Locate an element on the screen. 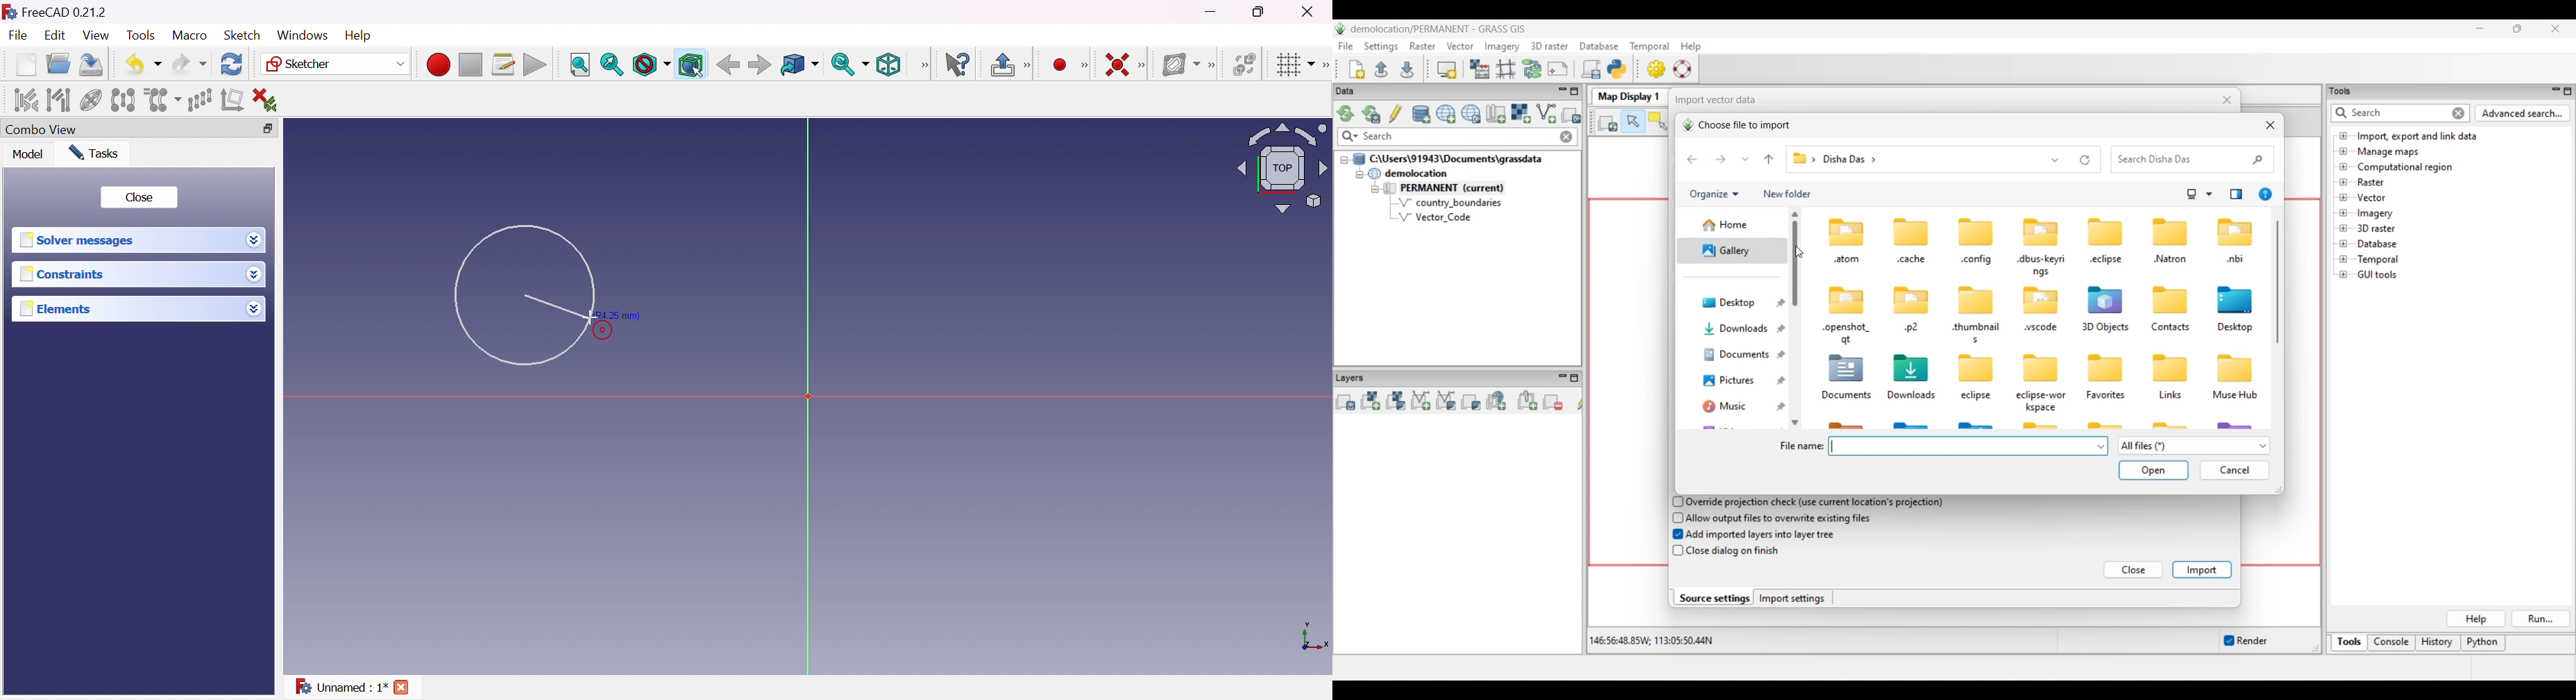 The height and width of the screenshot is (700, 2576). Elements is located at coordinates (58, 308).